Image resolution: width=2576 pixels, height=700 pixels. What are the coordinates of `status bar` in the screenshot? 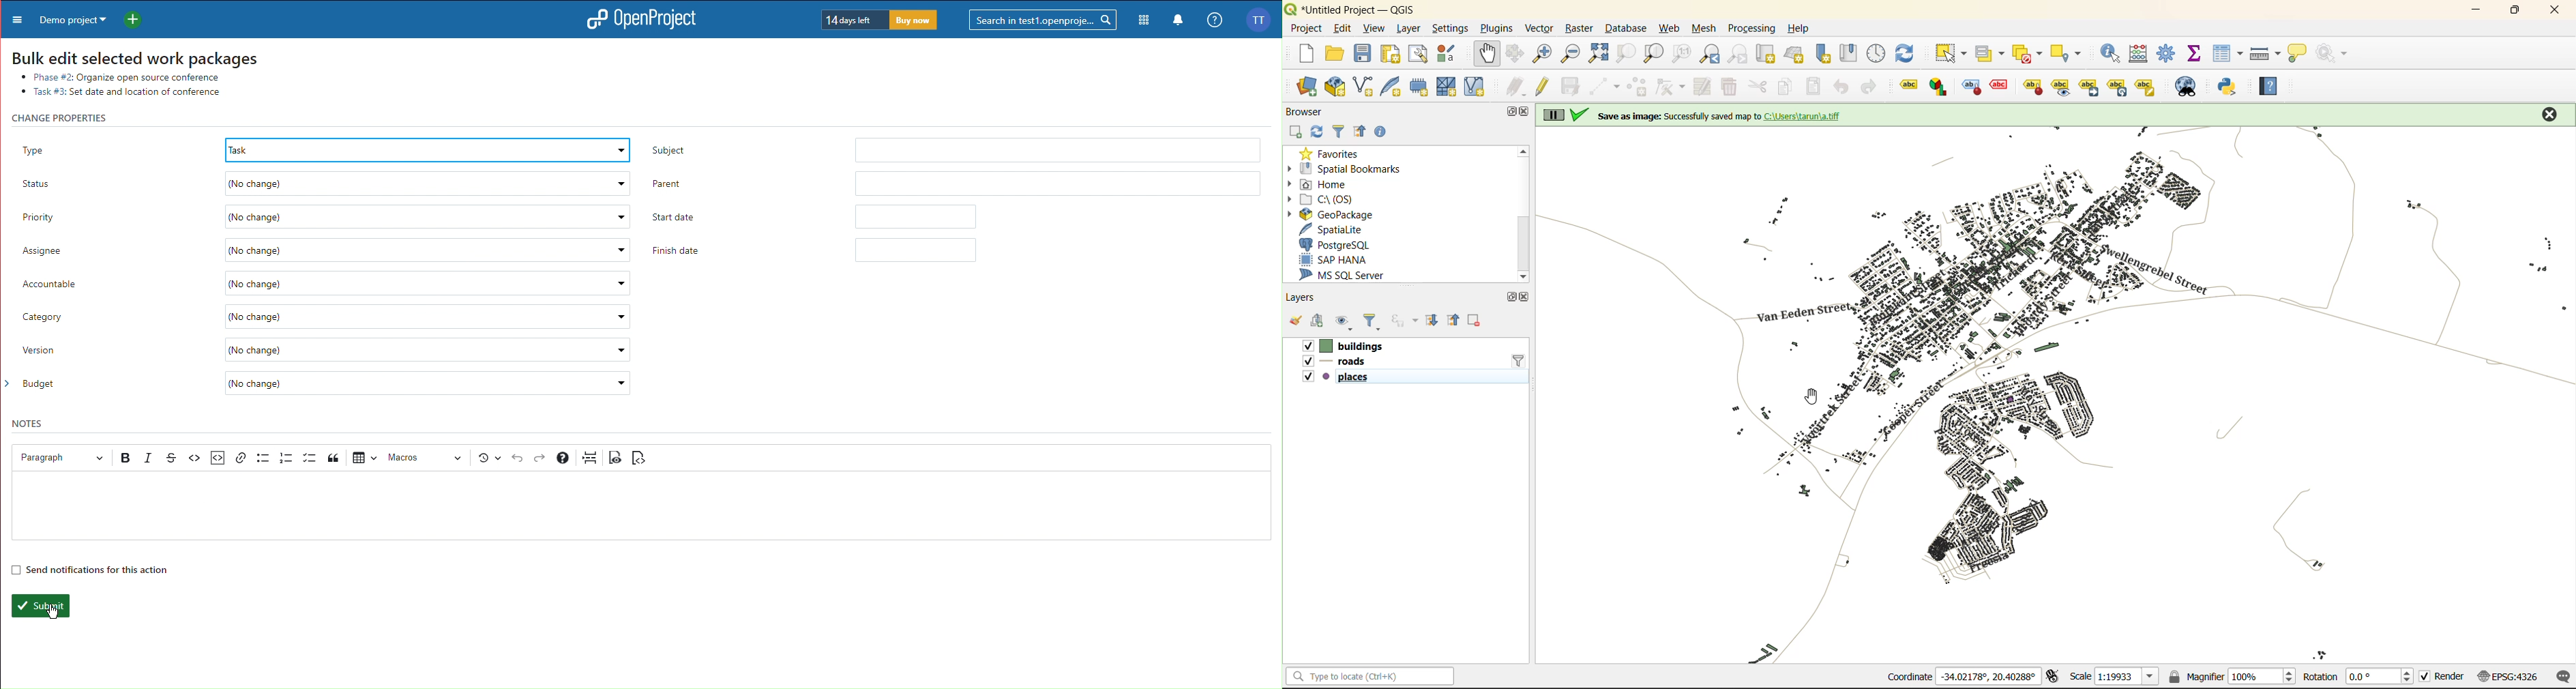 It's located at (1368, 677).